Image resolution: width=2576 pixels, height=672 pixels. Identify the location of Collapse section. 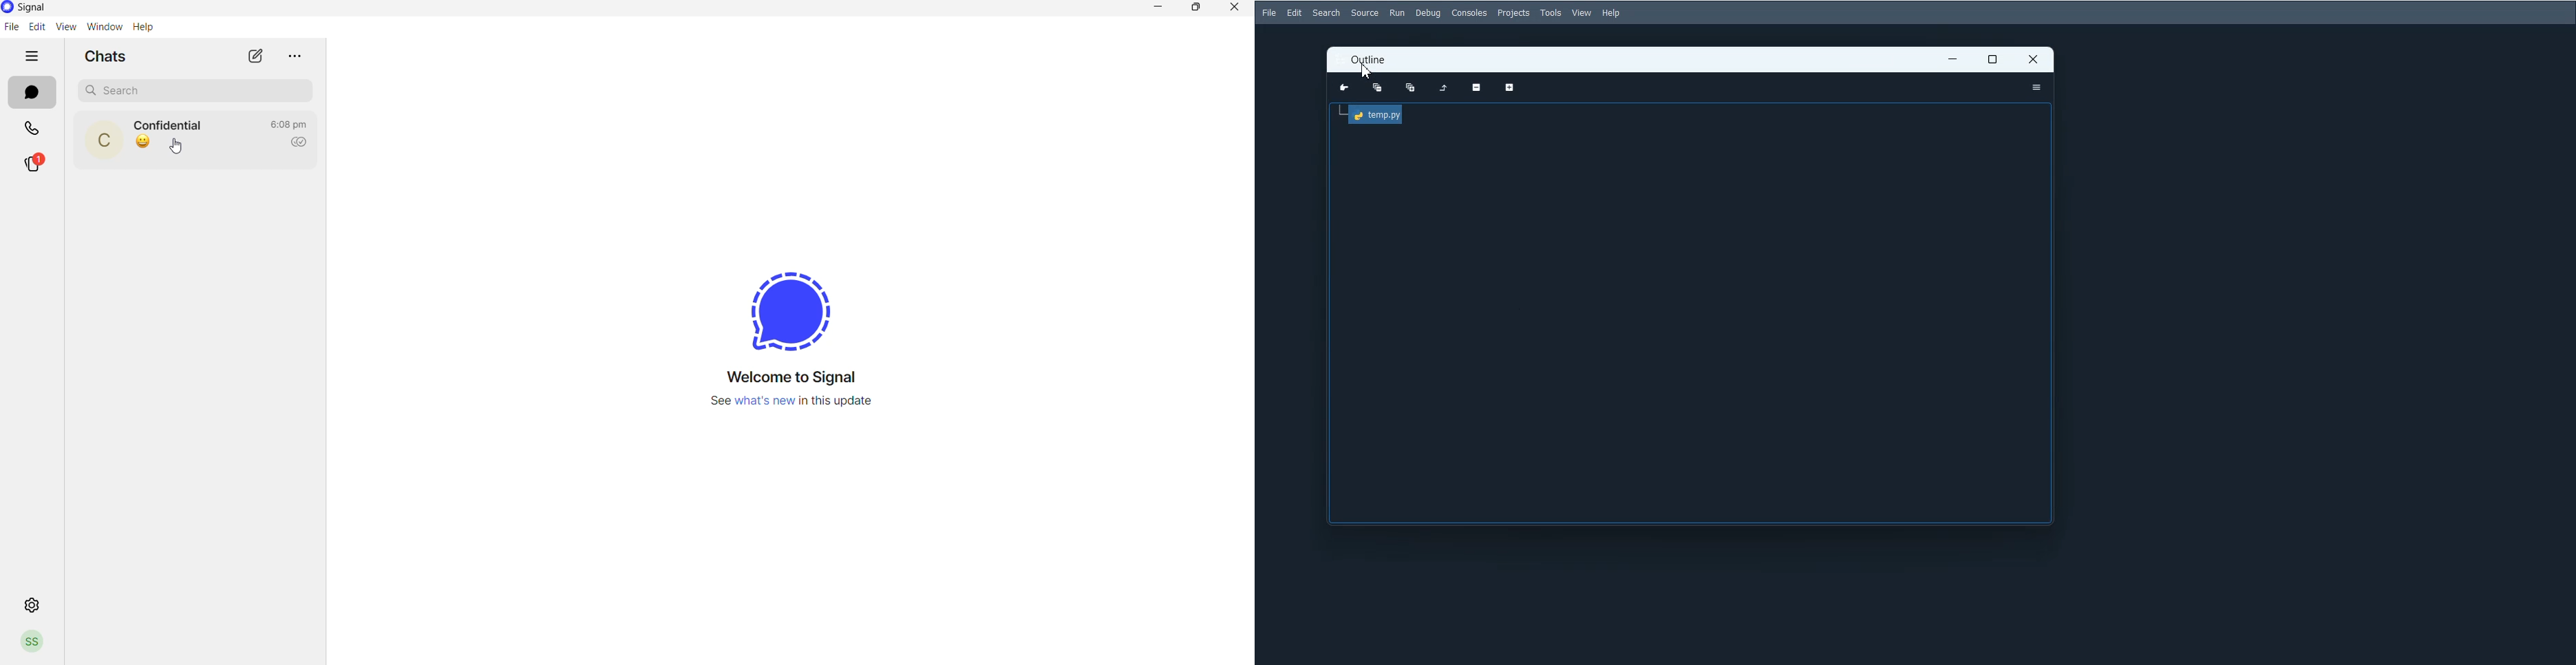
(1477, 88).